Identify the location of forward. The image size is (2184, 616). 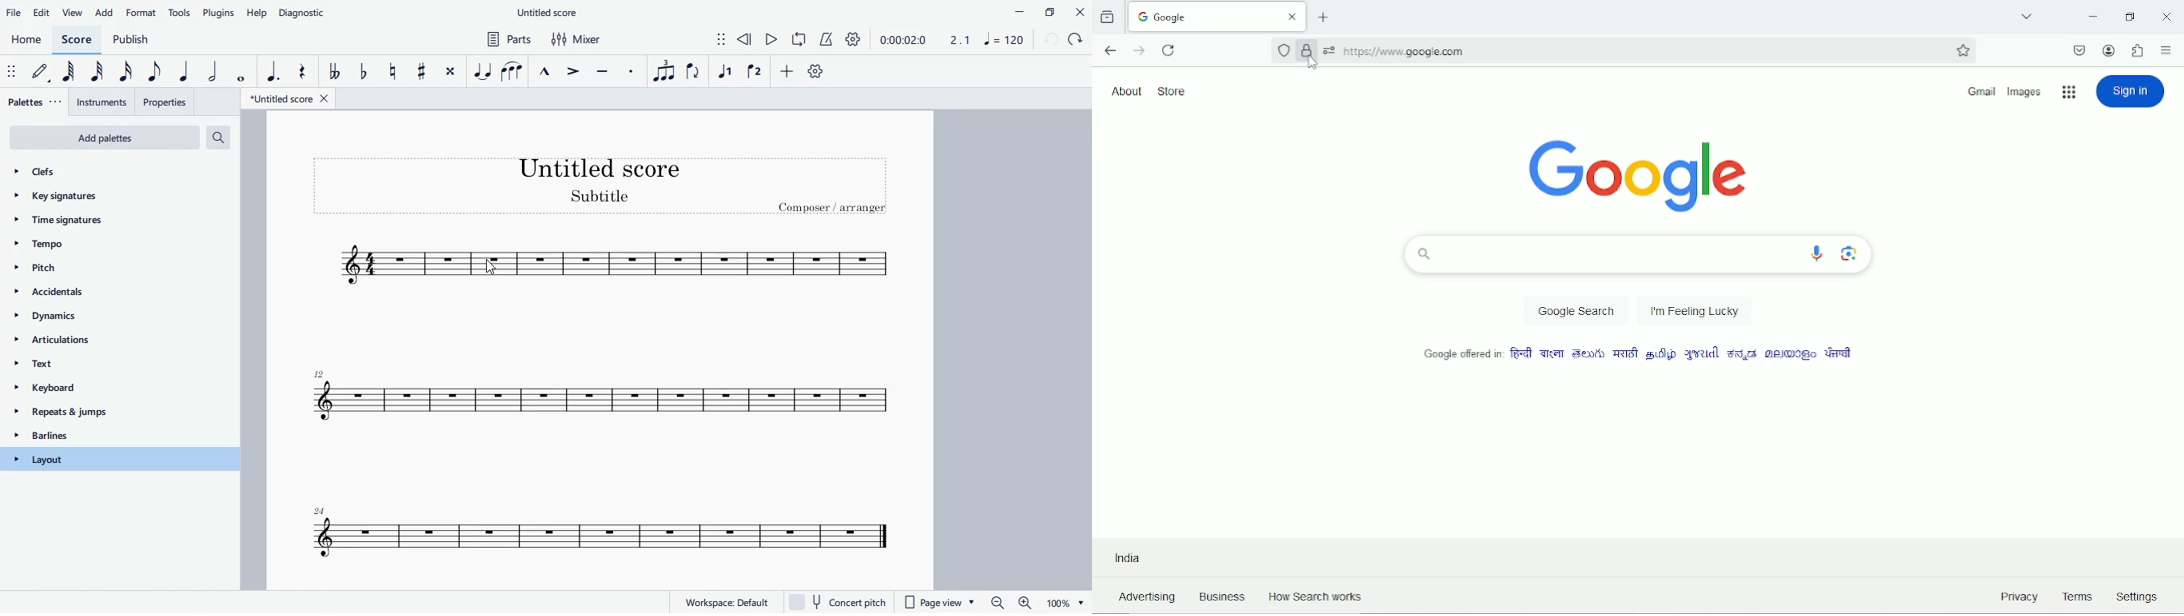
(1078, 40).